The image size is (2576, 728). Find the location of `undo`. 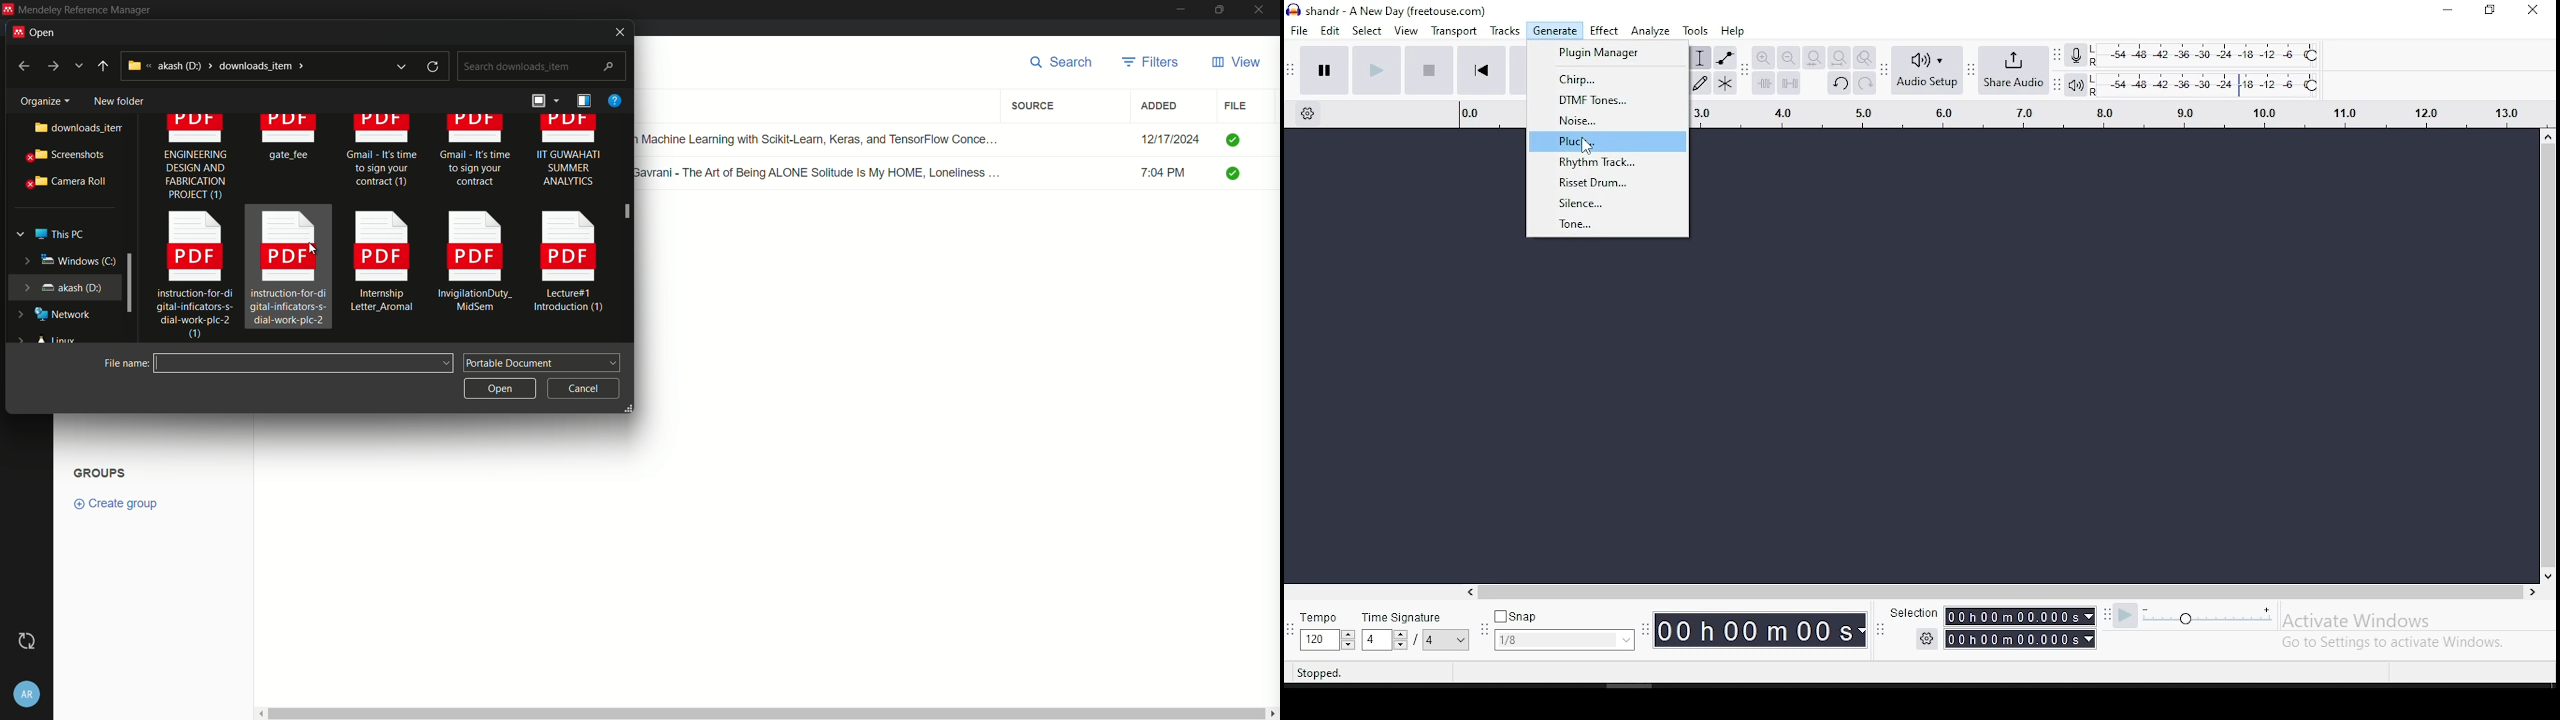

undo is located at coordinates (1839, 83).